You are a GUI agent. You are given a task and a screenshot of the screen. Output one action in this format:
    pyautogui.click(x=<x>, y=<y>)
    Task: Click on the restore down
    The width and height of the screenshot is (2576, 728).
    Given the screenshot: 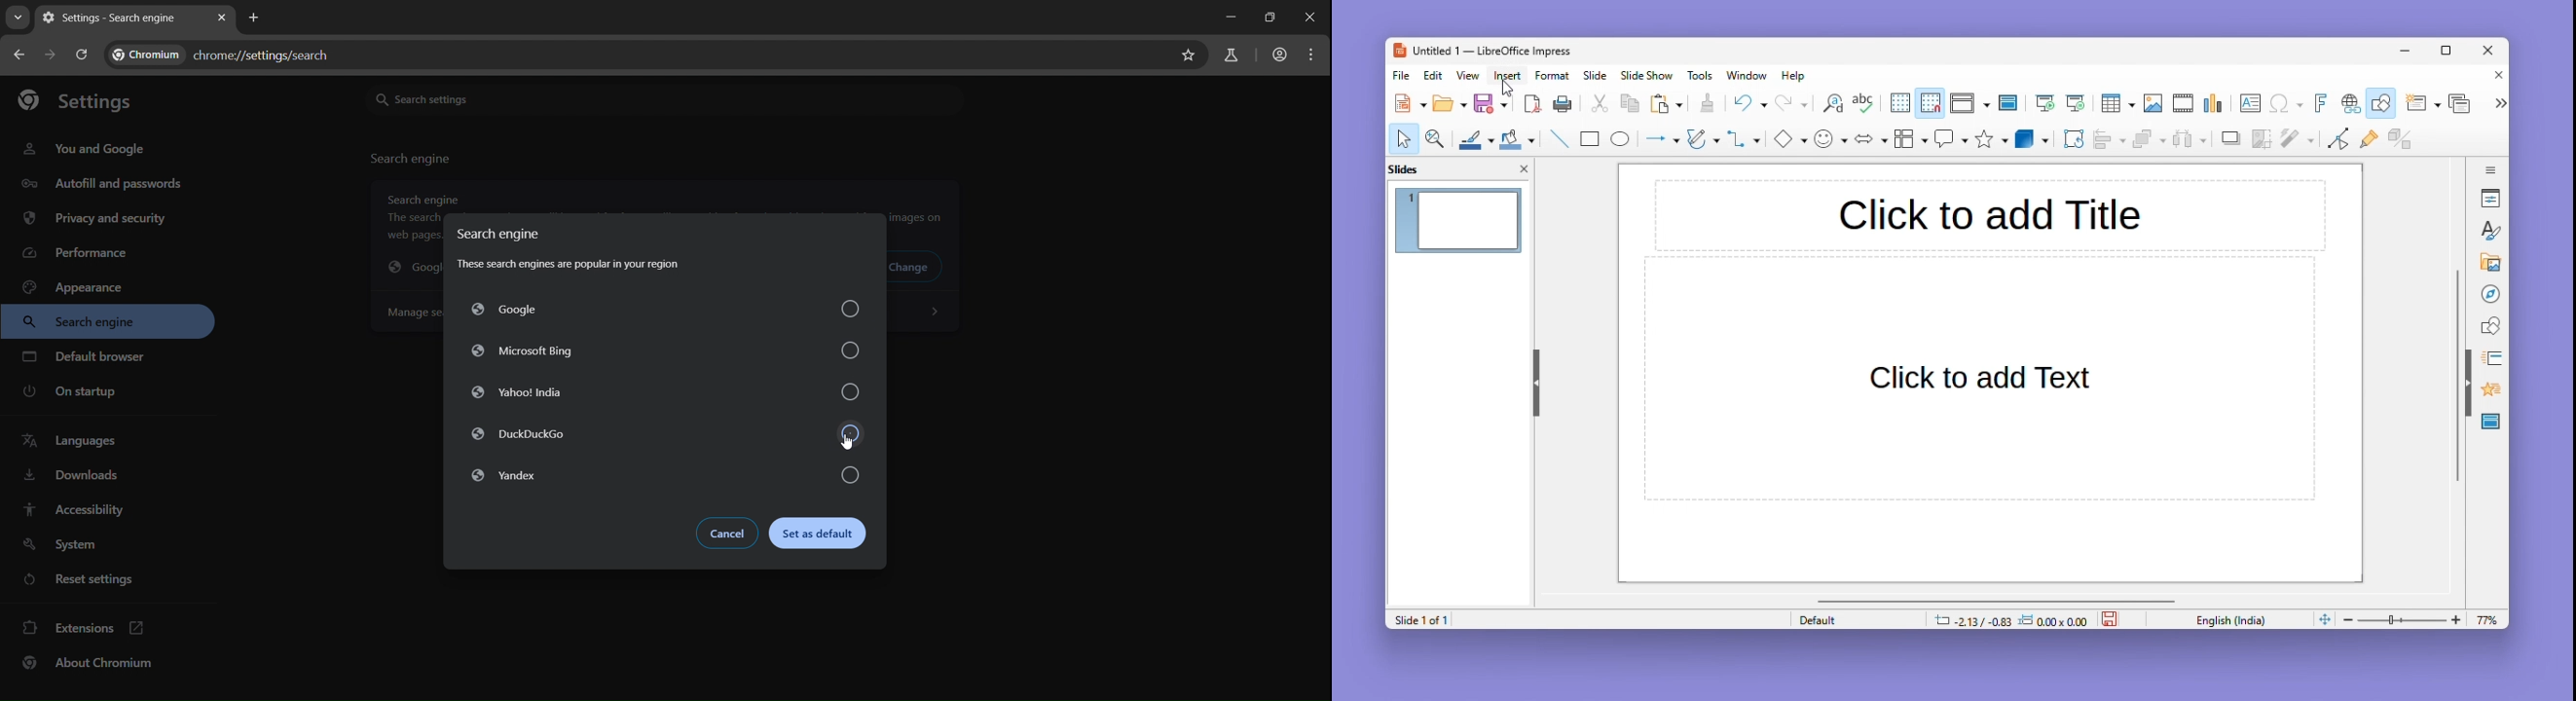 What is the action you would take?
    pyautogui.click(x=1270, y=19)
    